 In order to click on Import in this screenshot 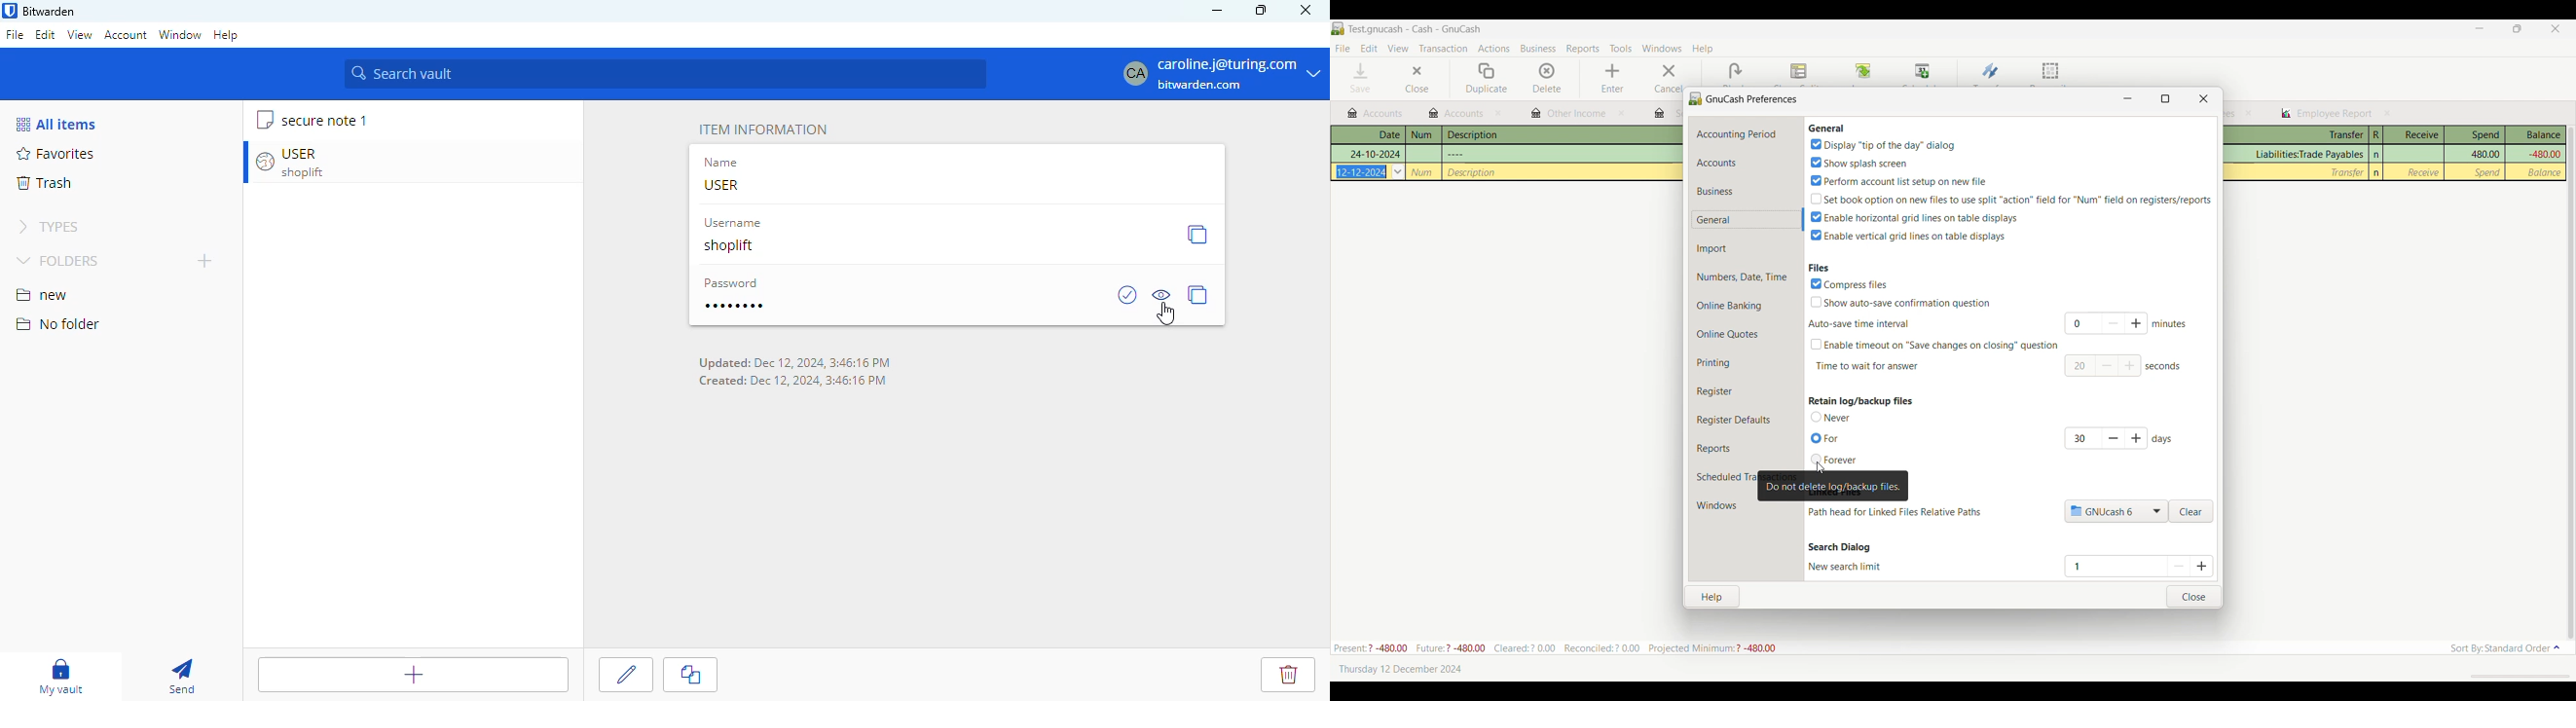, I will do `click(1747, 249)`.